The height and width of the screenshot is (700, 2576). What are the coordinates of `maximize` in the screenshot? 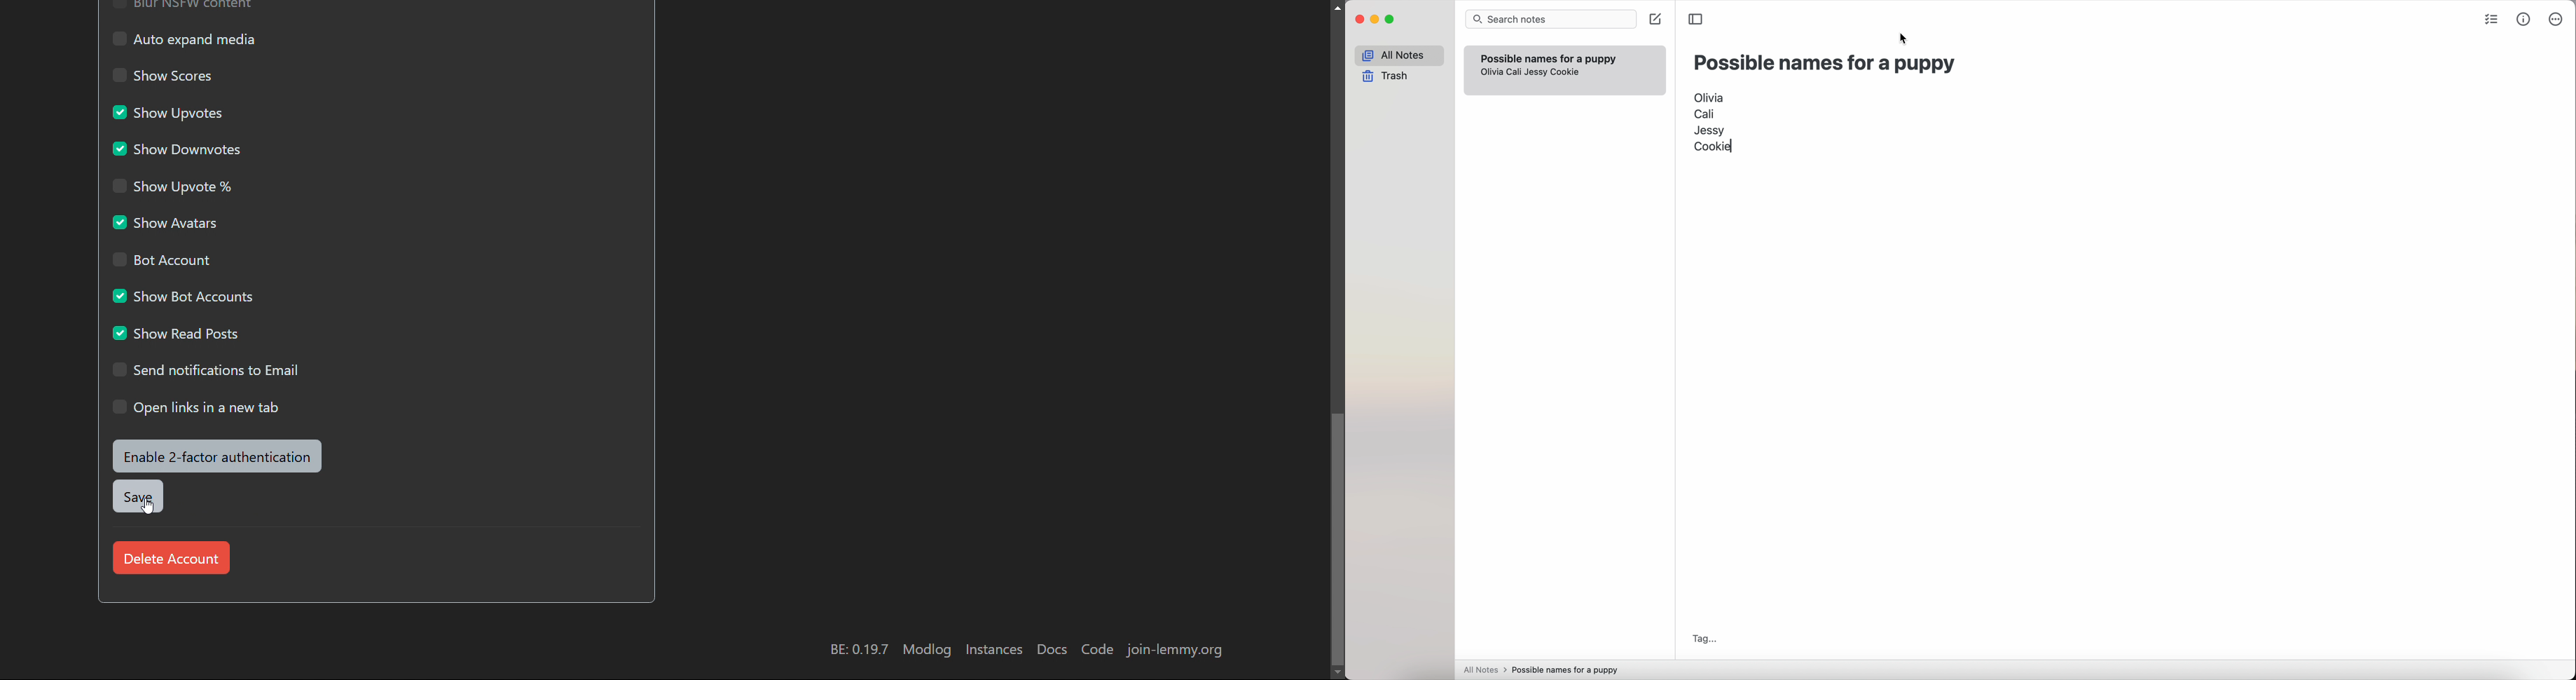 It's located at (1391, 21).